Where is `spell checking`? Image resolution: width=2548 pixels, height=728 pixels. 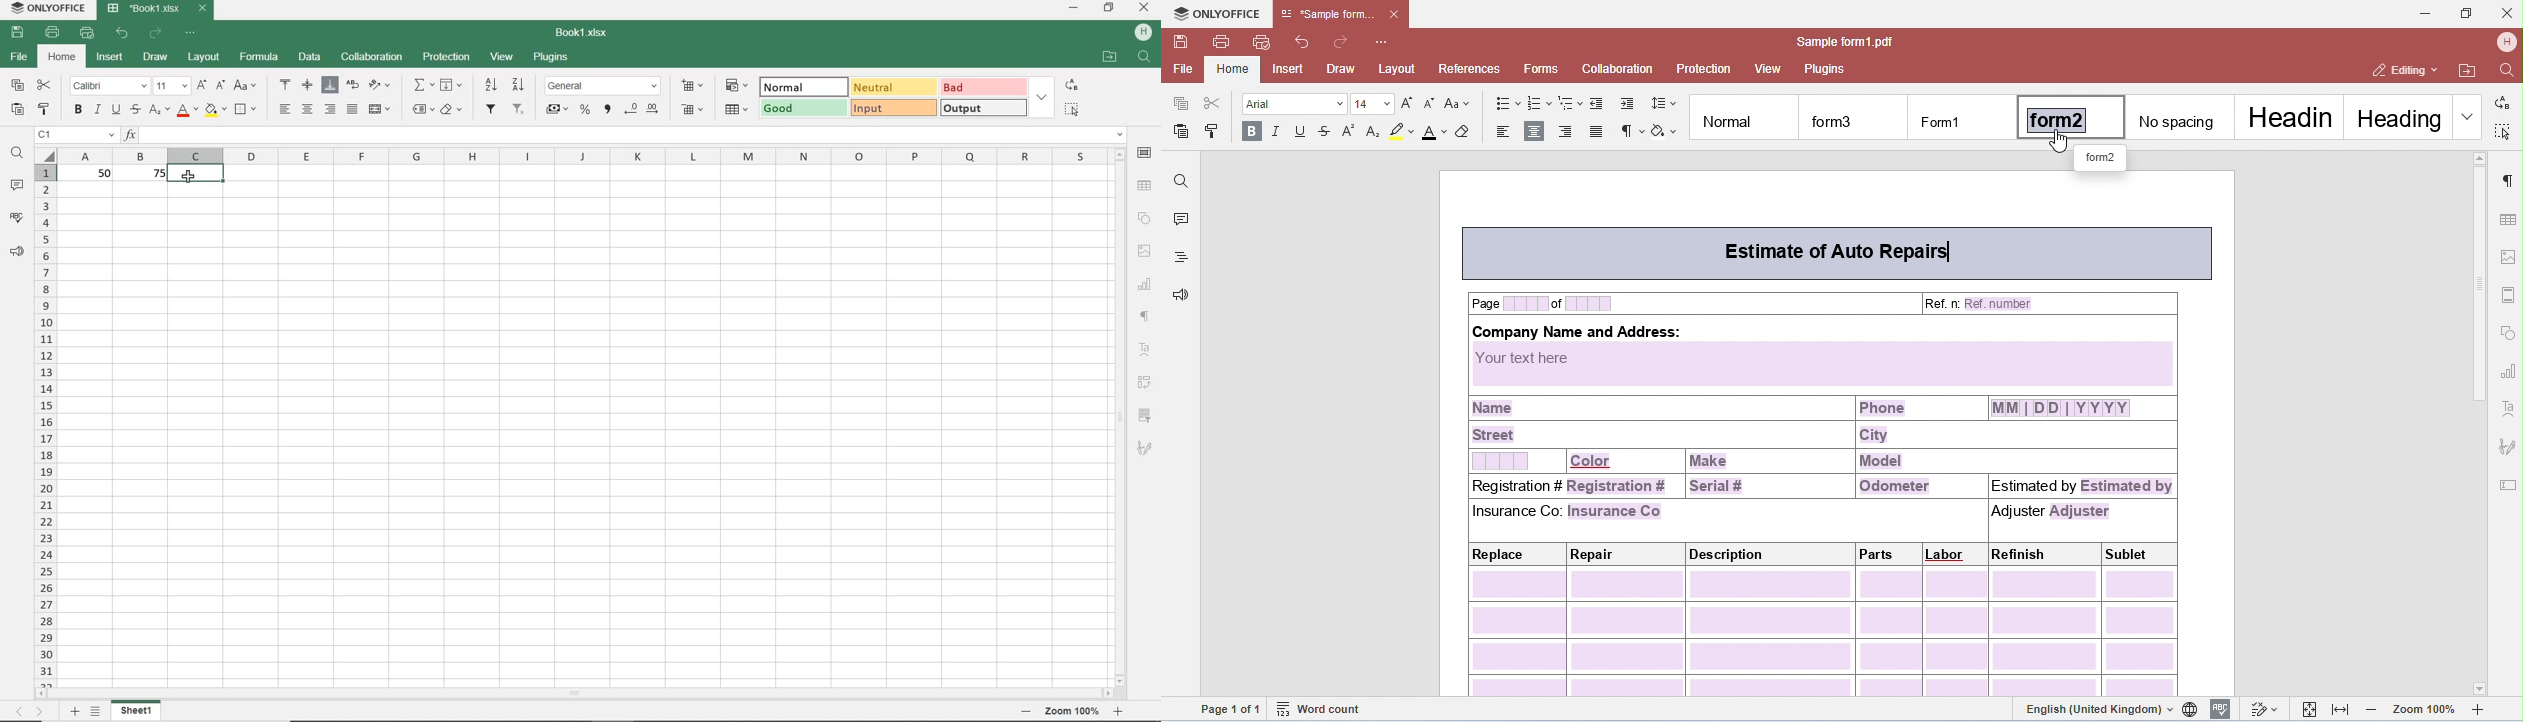
spell checking is located at coordinates (17, 218).